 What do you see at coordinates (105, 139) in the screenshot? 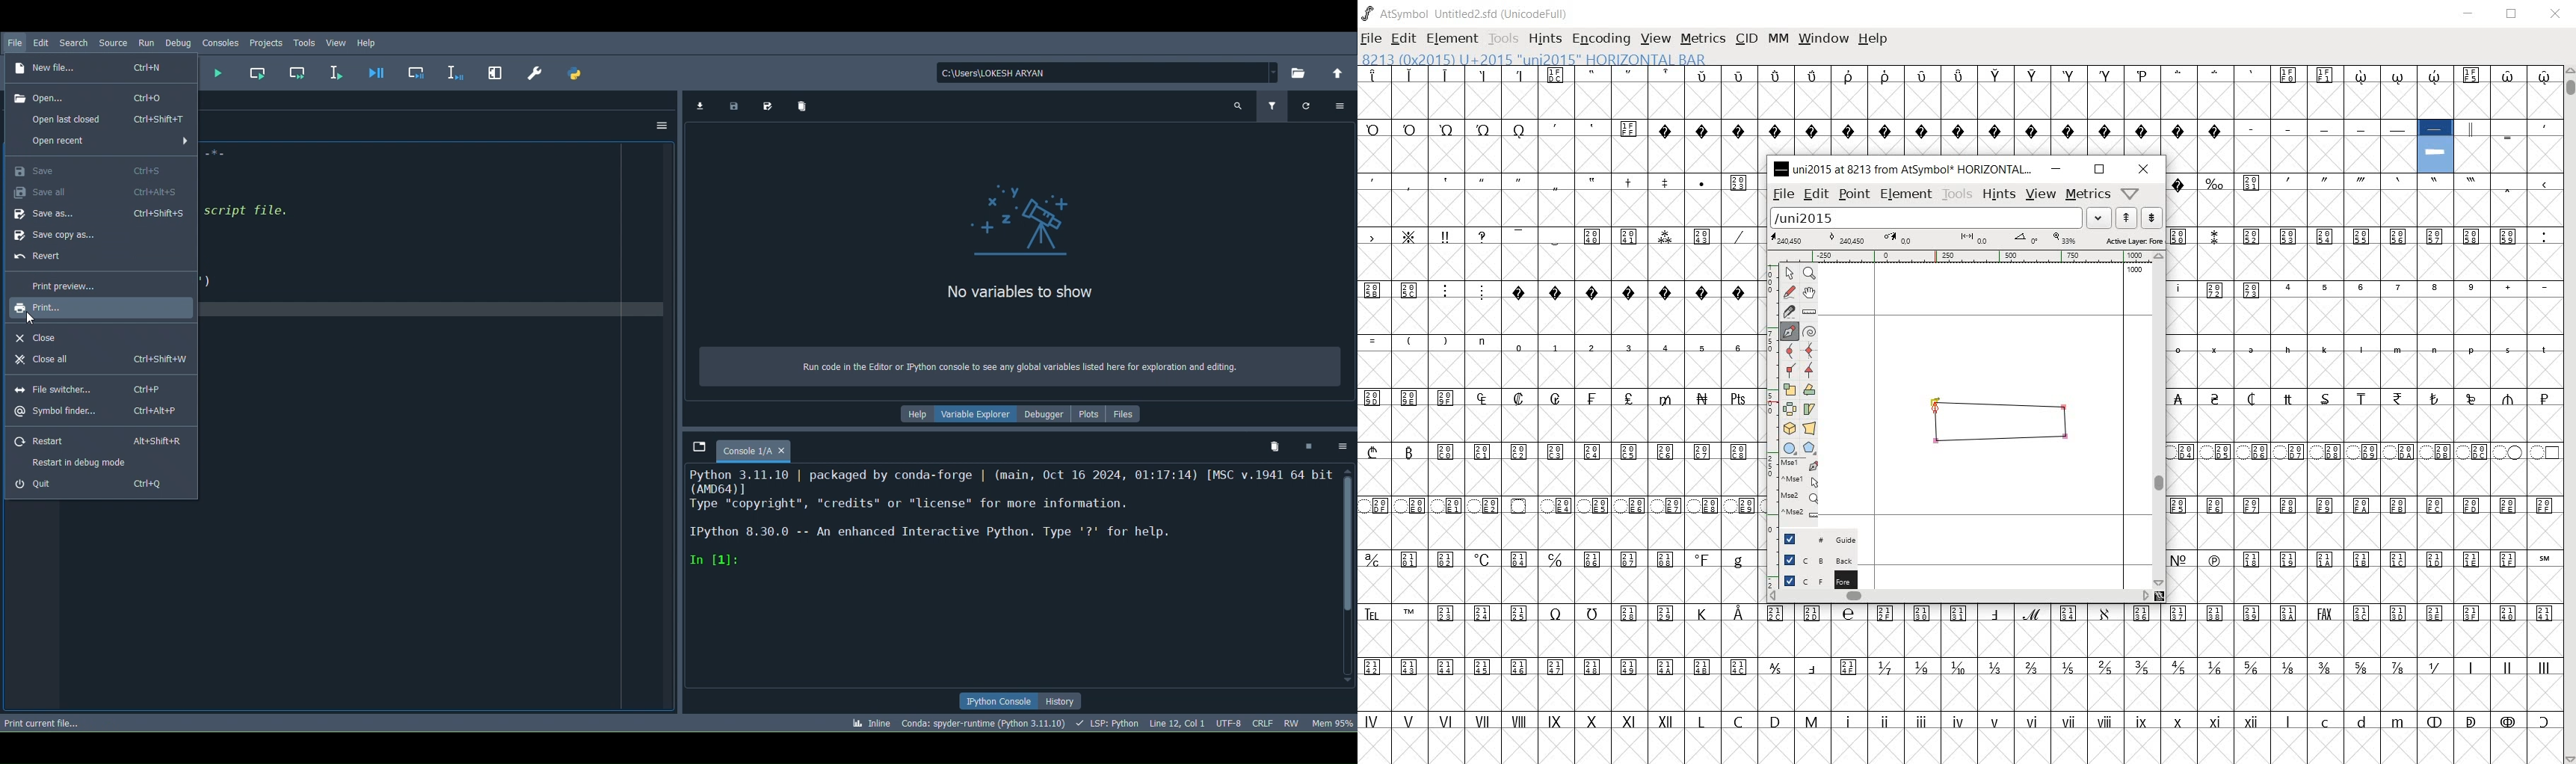
I see `Open recent` at bounding box center [105, 139].